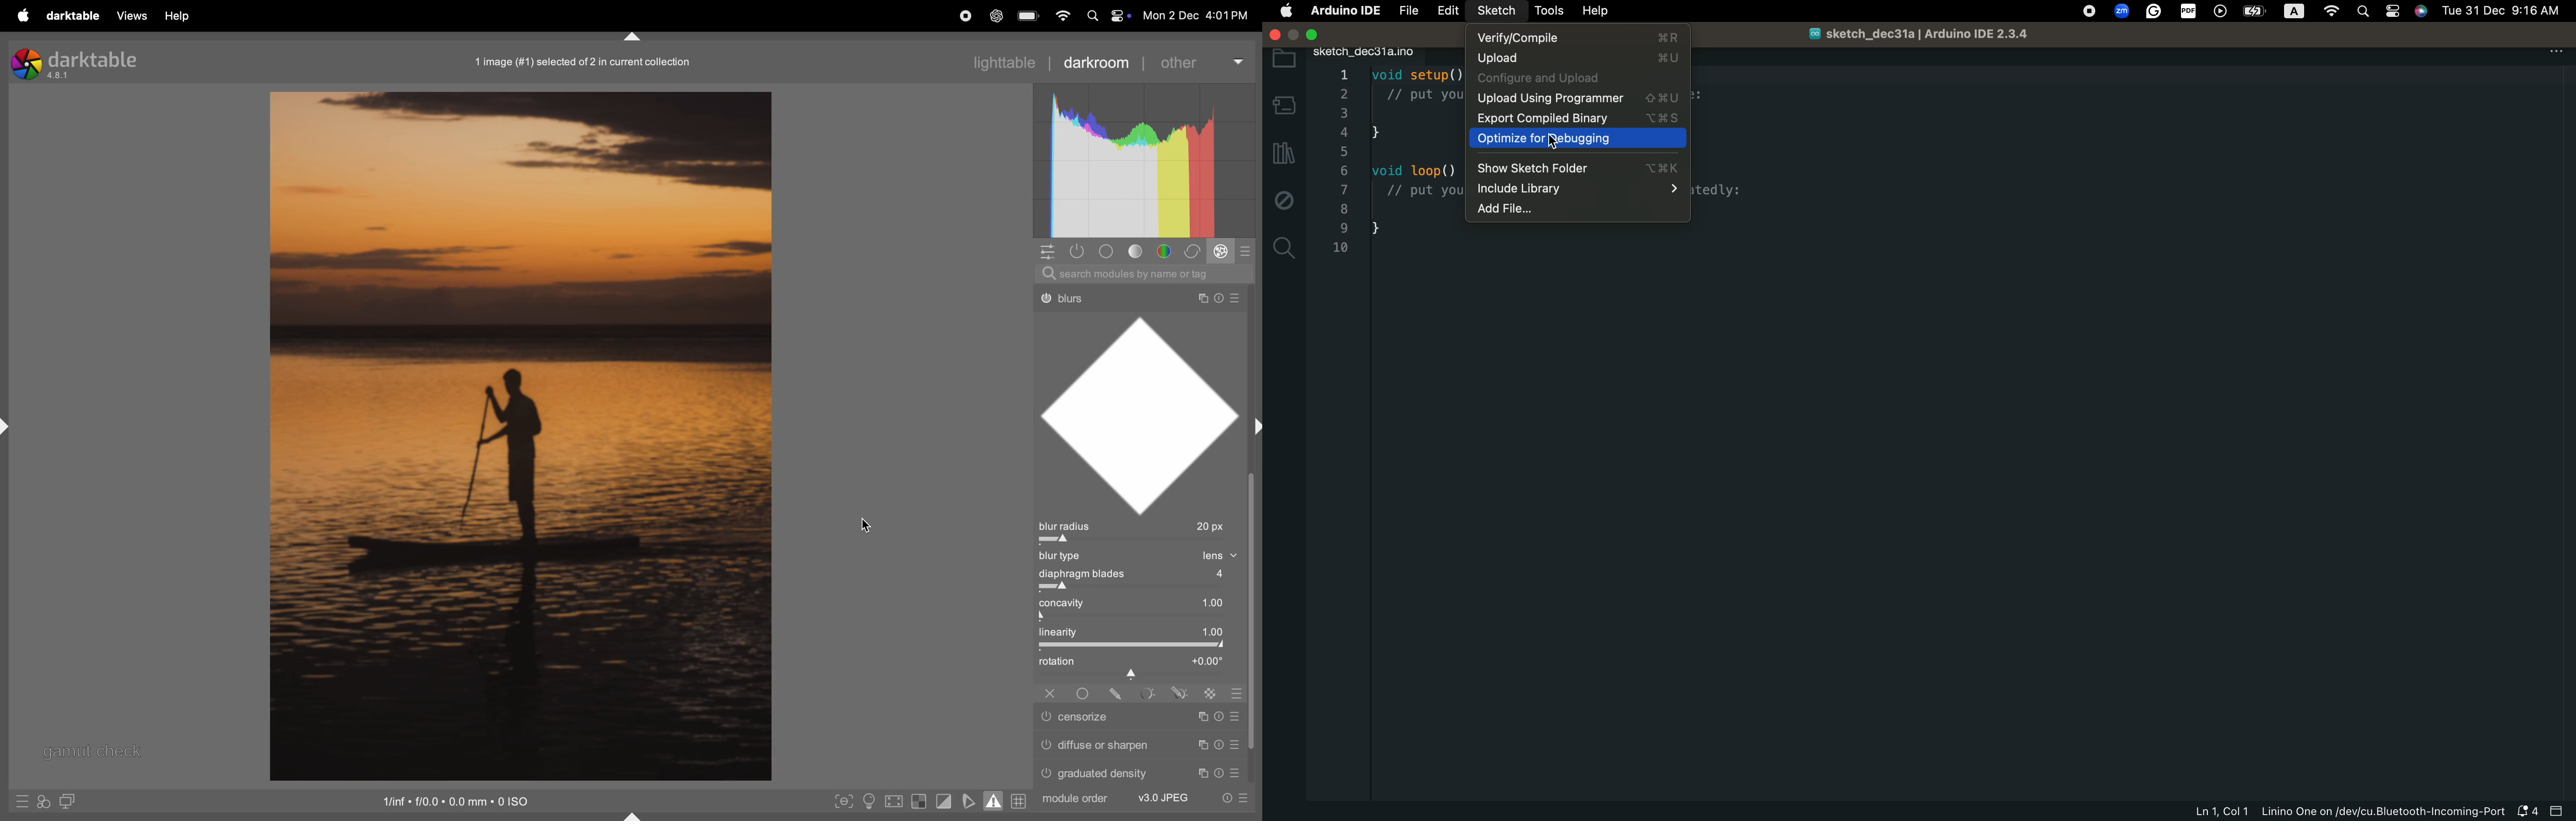 Image resolution: width=2576 pixels, height=840 pixels. What do you see at coordinates (1149, 575) in the screenshot?
I see `displaying blades` at bounding box center [1149, 575].